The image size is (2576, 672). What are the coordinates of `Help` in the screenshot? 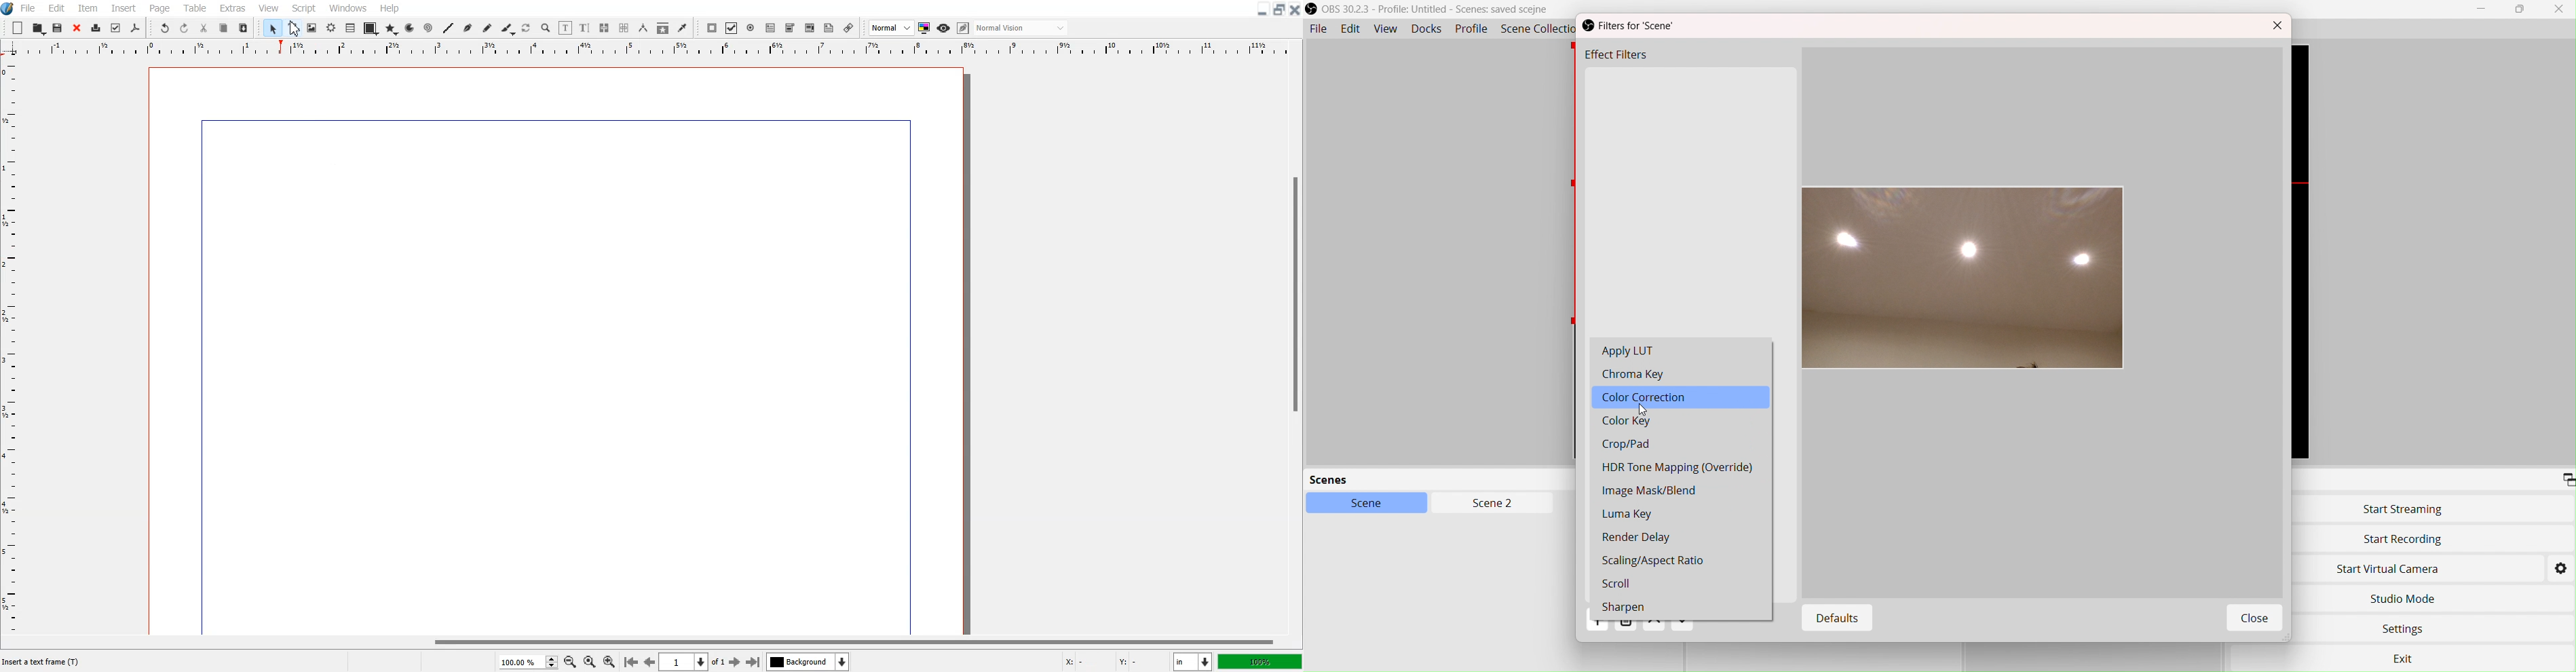 It's located at (389, 8).